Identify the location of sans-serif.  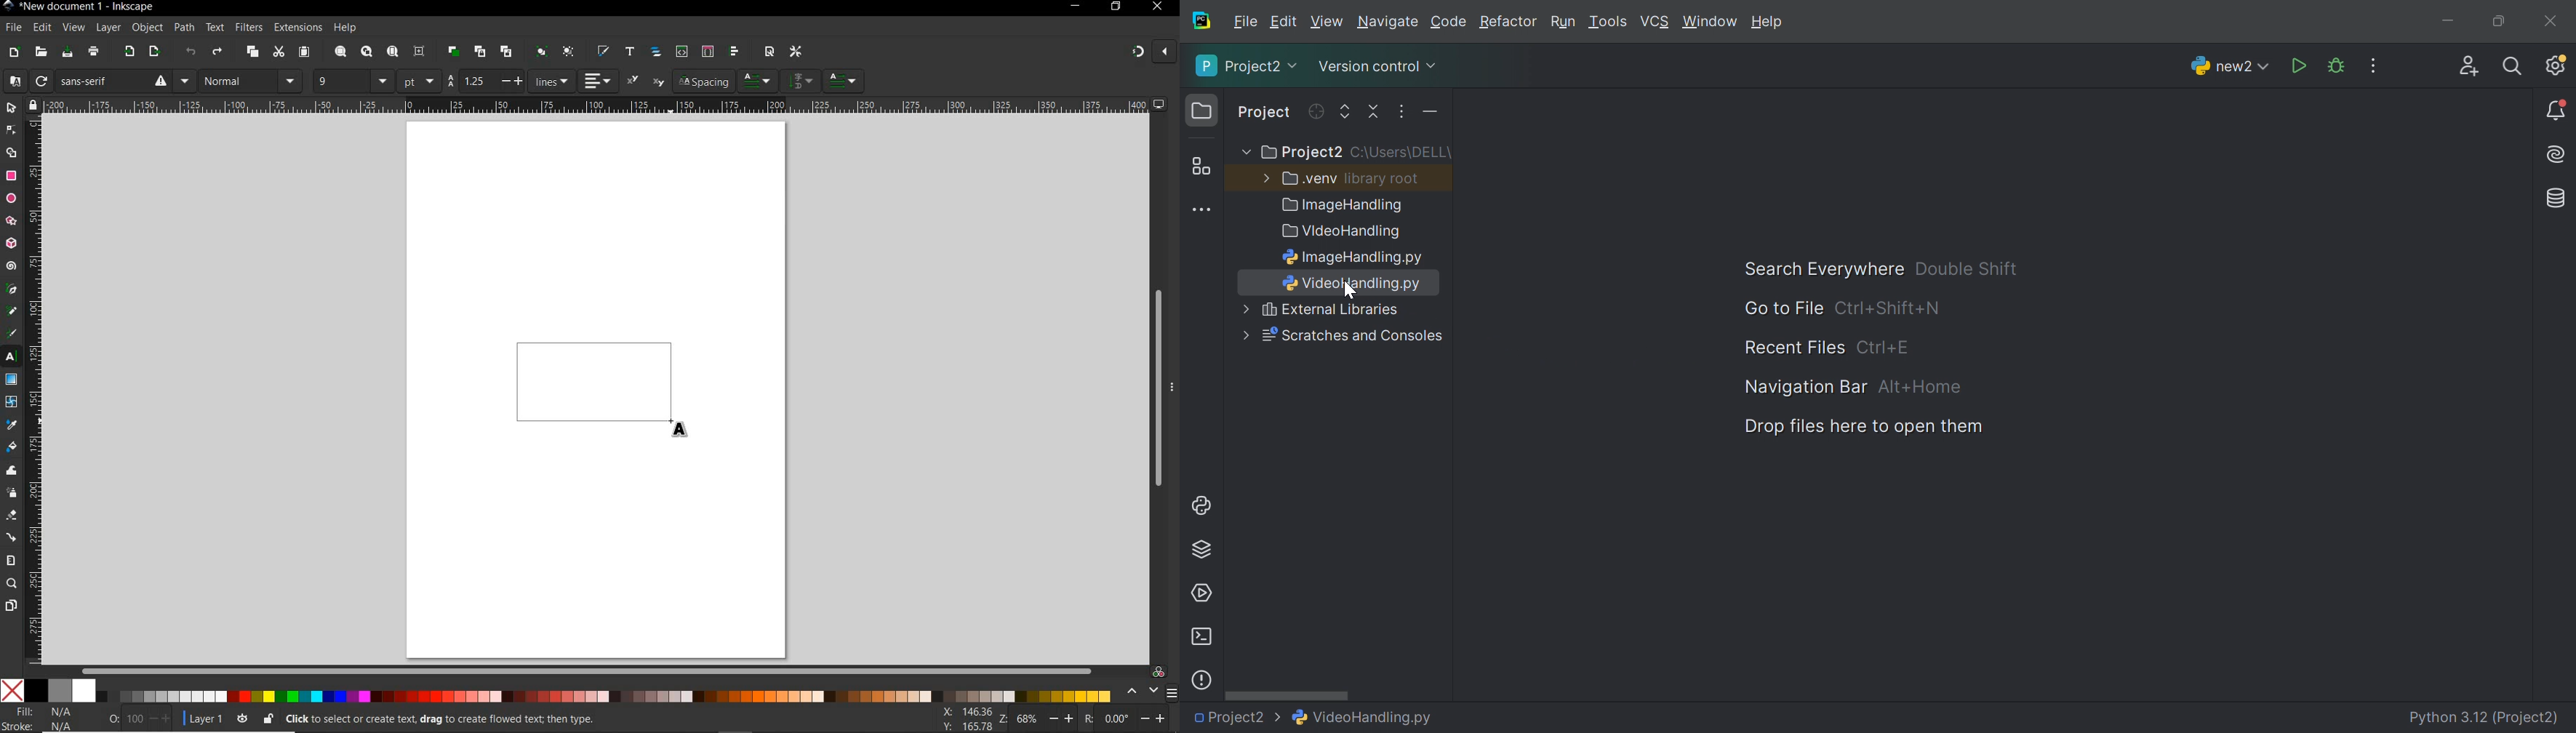
(113, 81).